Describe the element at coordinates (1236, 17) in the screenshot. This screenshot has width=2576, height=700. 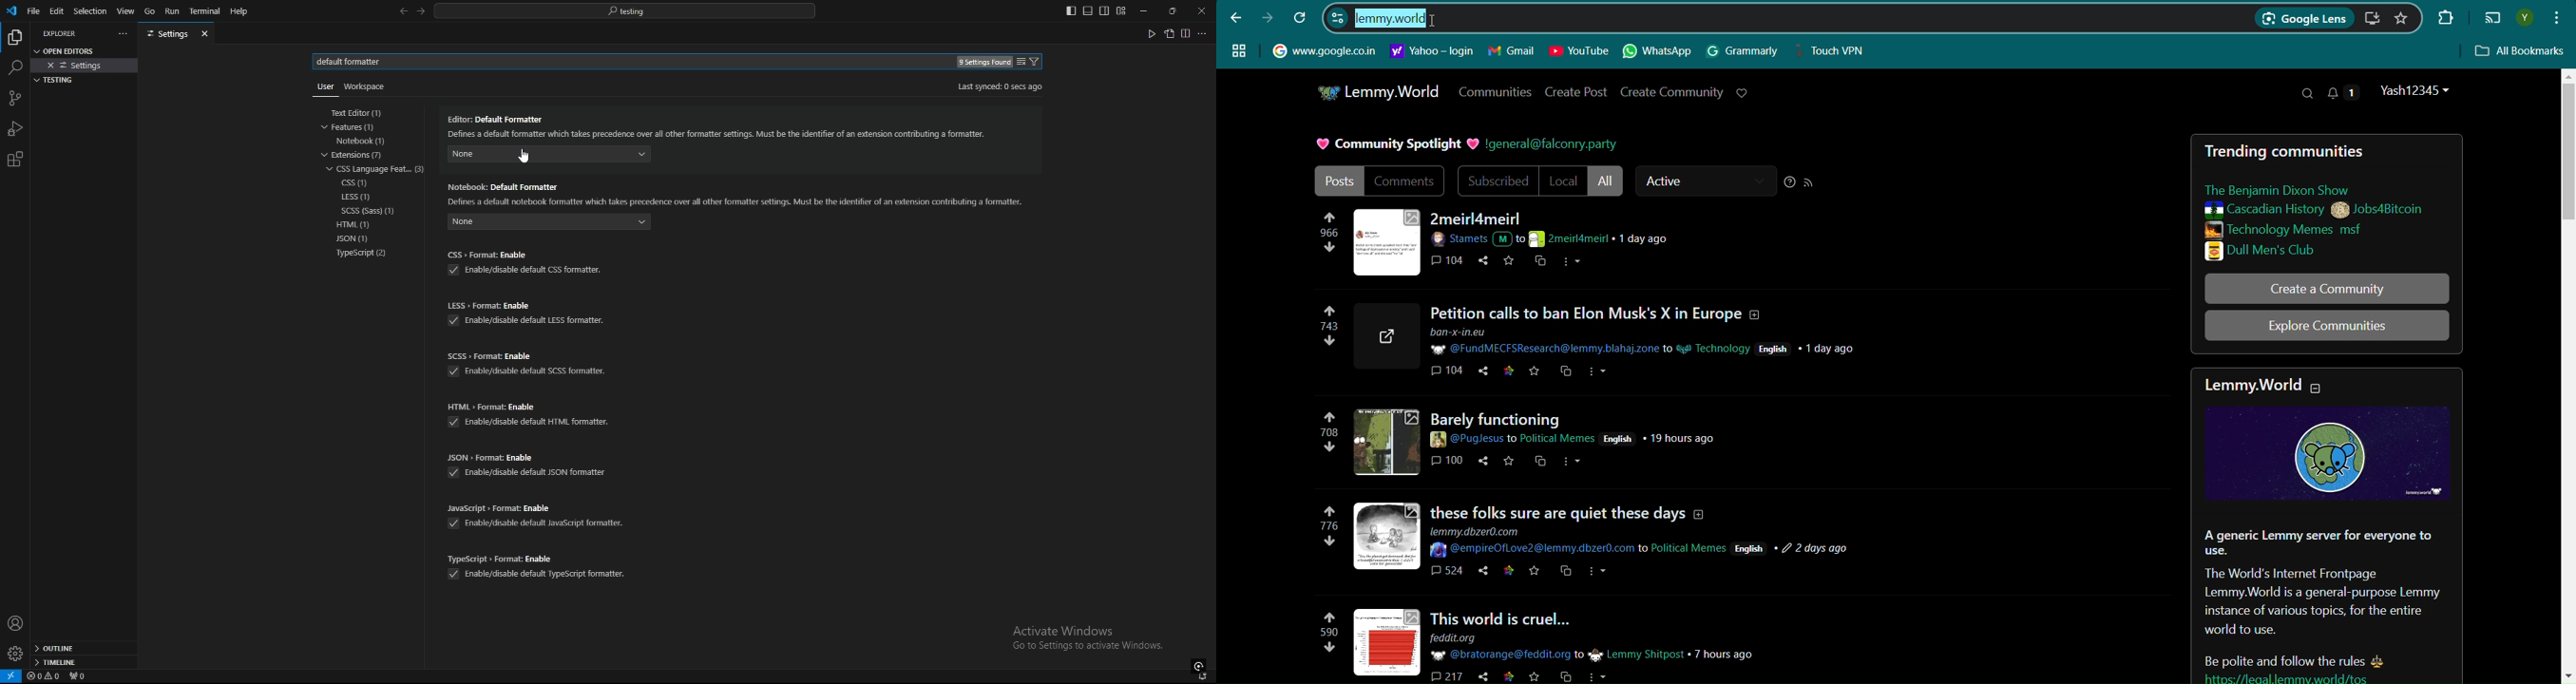
I see `back` at that location.